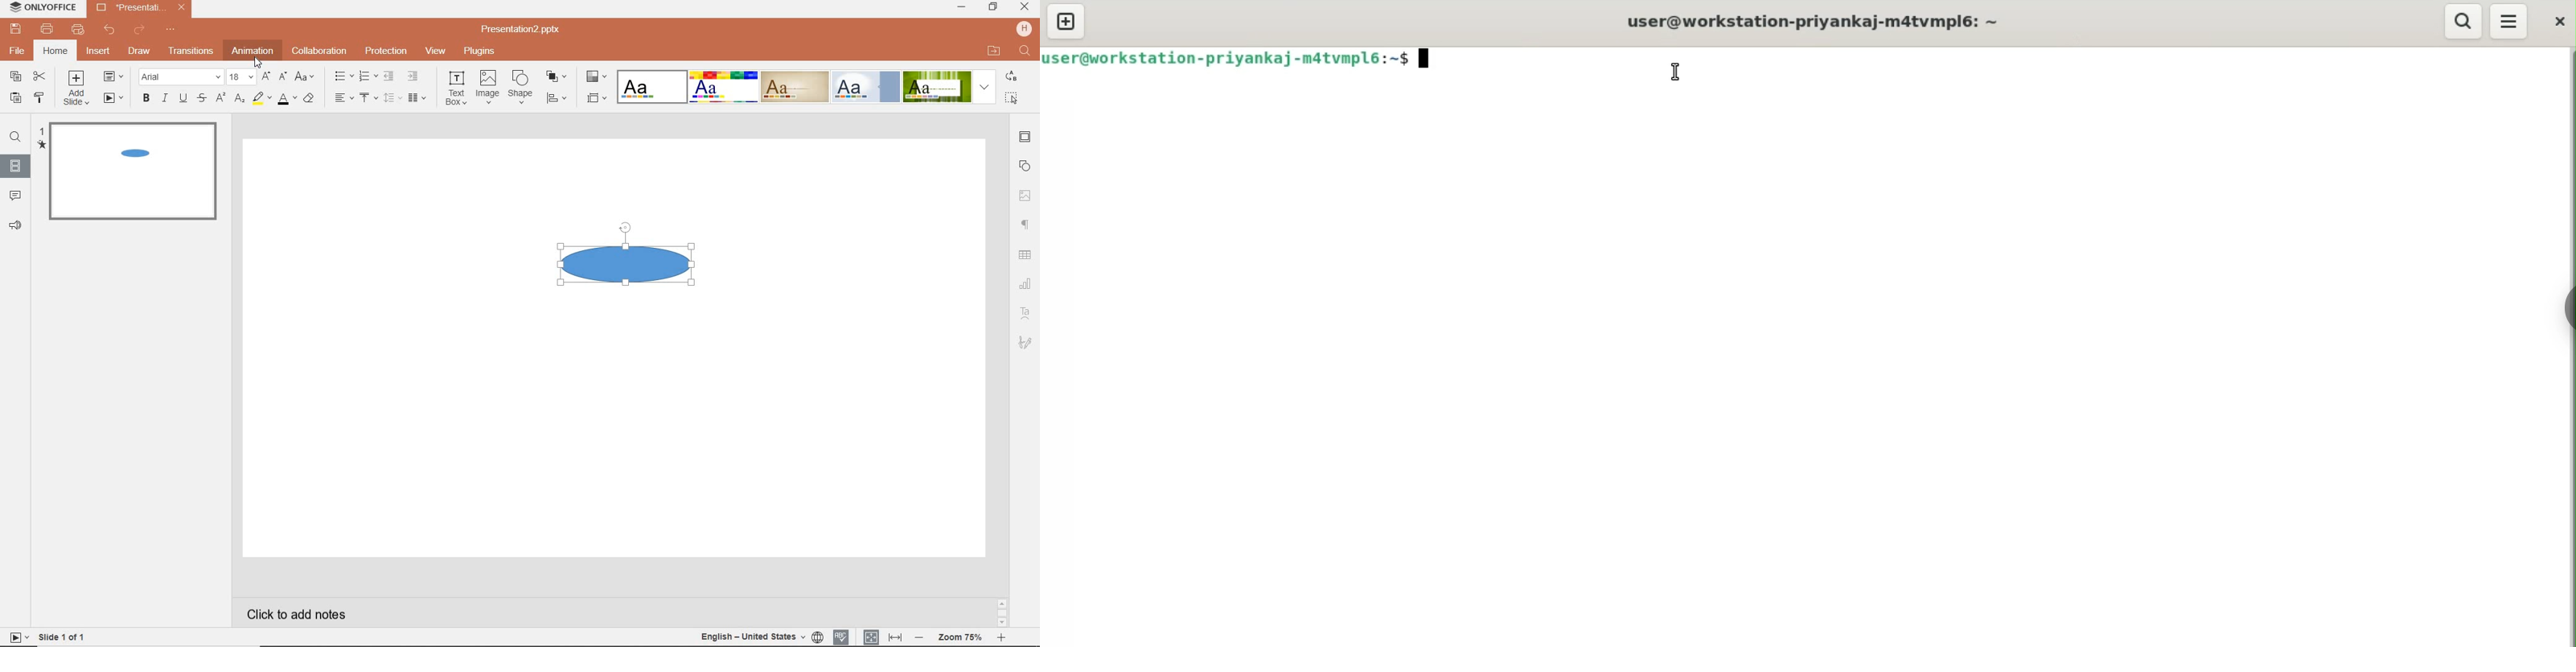  What do you see at coordinates (282, 77) in the screenshot?
I see `DECREMENT FONT SIZE` at bounding box center [282, 77].